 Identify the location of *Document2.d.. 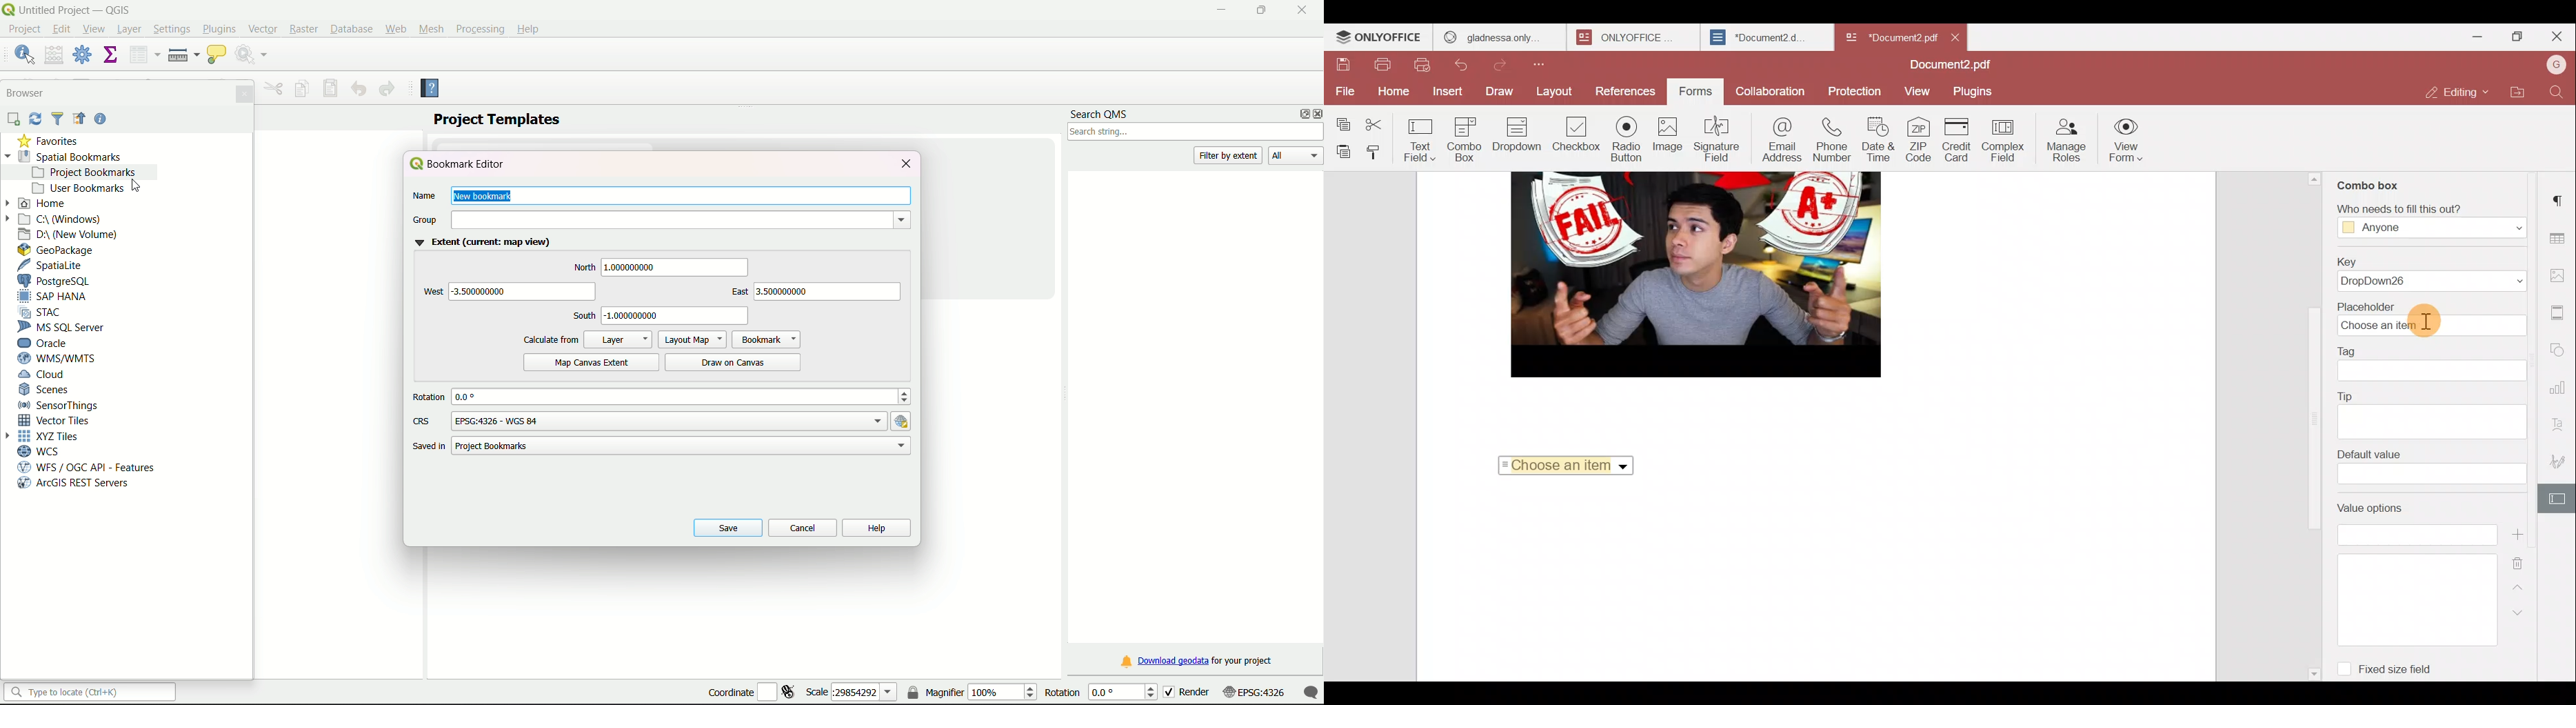
(1758, 35).